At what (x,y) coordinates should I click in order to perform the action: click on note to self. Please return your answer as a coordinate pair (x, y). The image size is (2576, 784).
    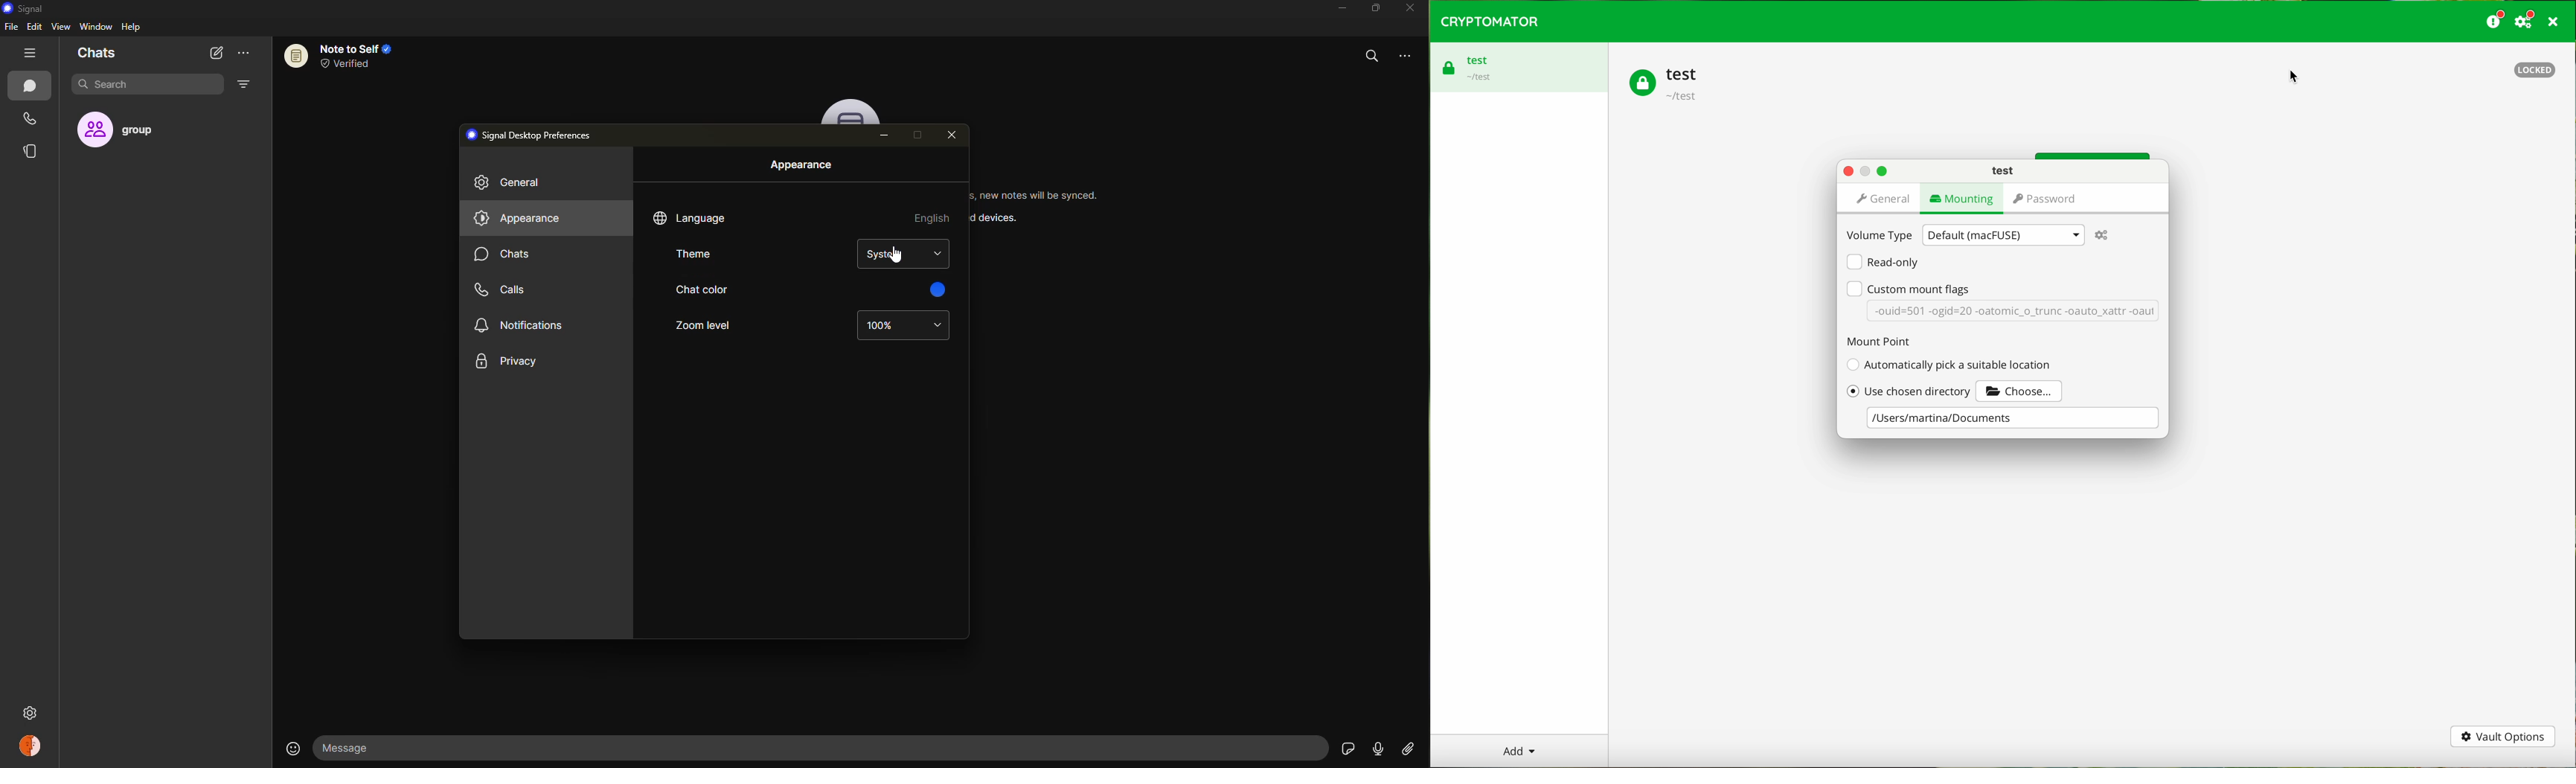
    Looking at the image, I should click on (345, 55).